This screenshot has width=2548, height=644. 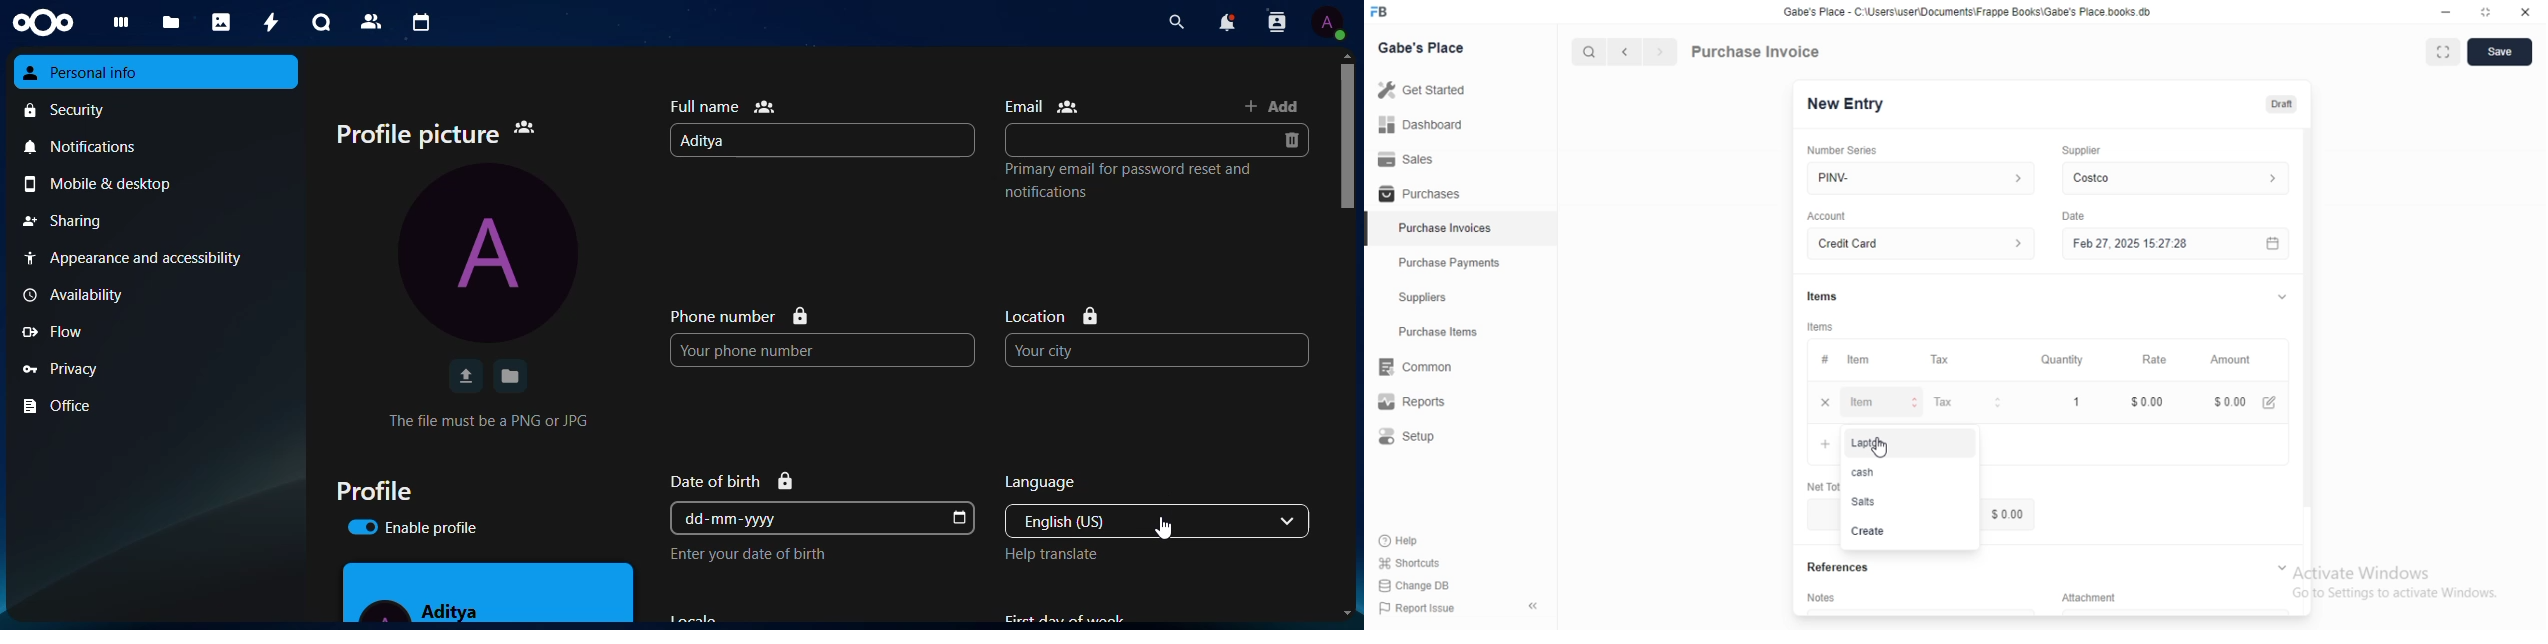 What do you see at coordinates (1222, 23) in the screenshot?
I see `notifications` at bounding box center [1222, 23].